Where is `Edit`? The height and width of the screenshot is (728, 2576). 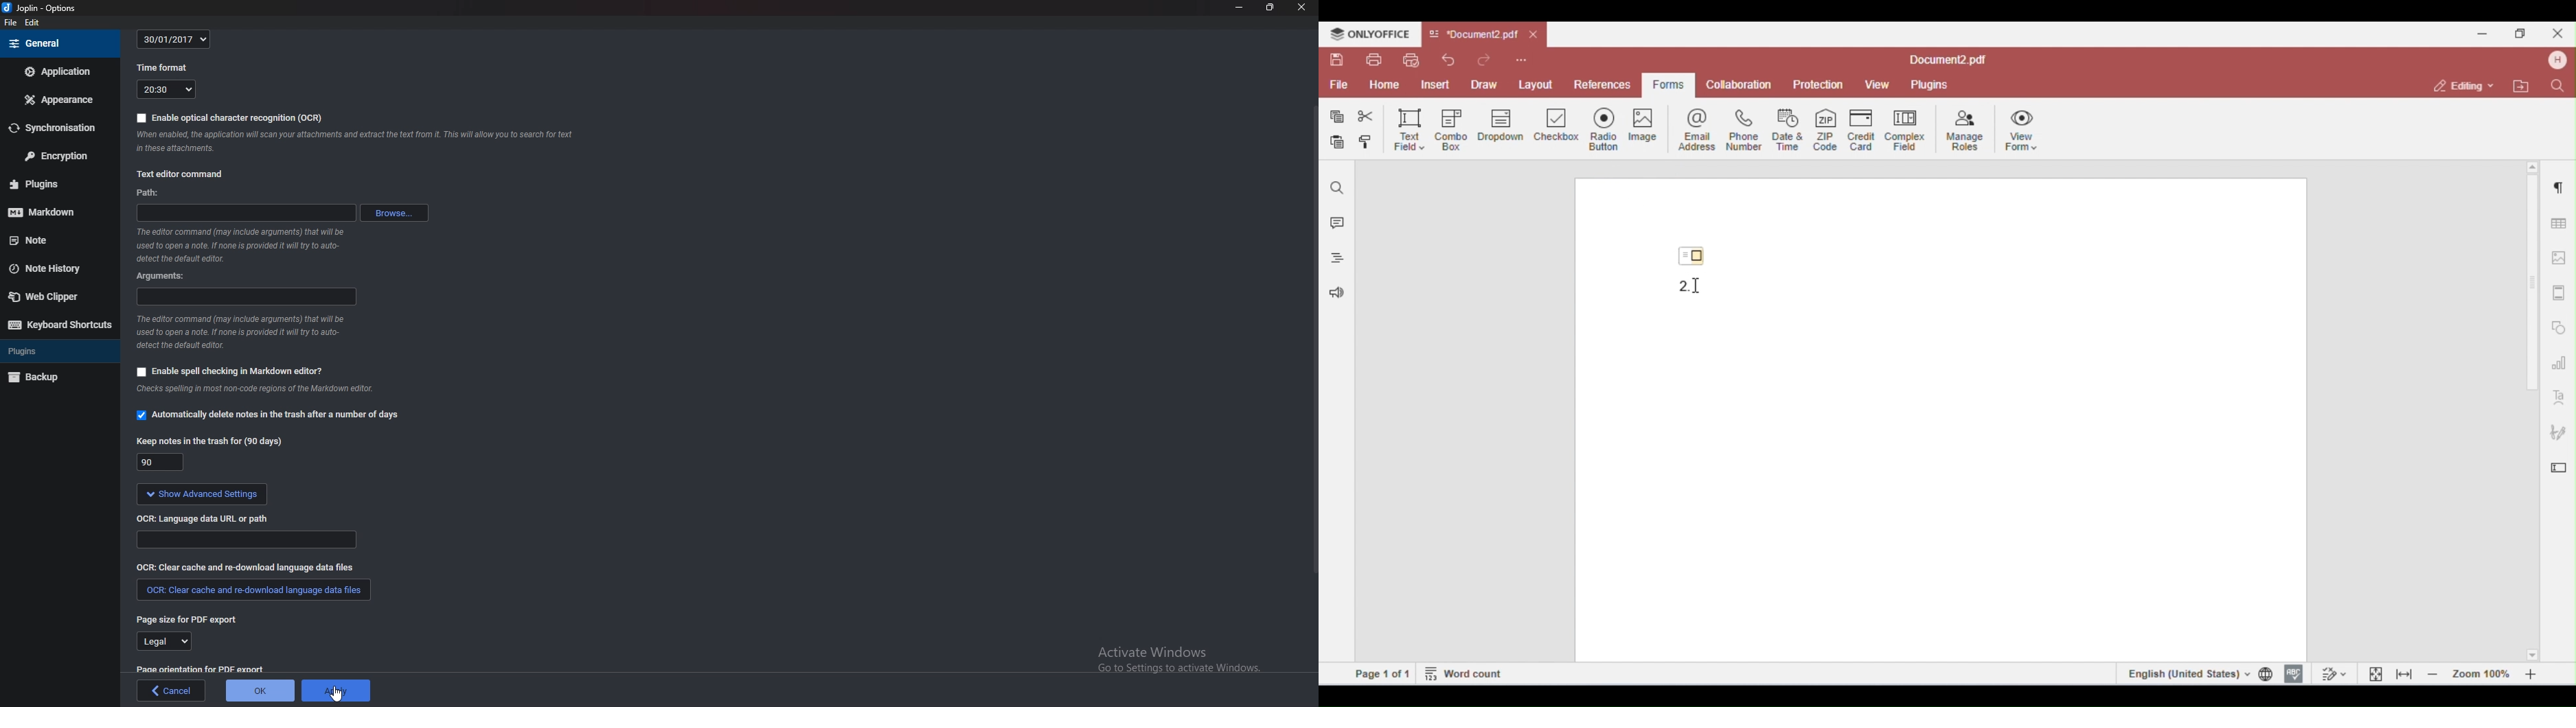
Edit is located at coordinates (32, 22).